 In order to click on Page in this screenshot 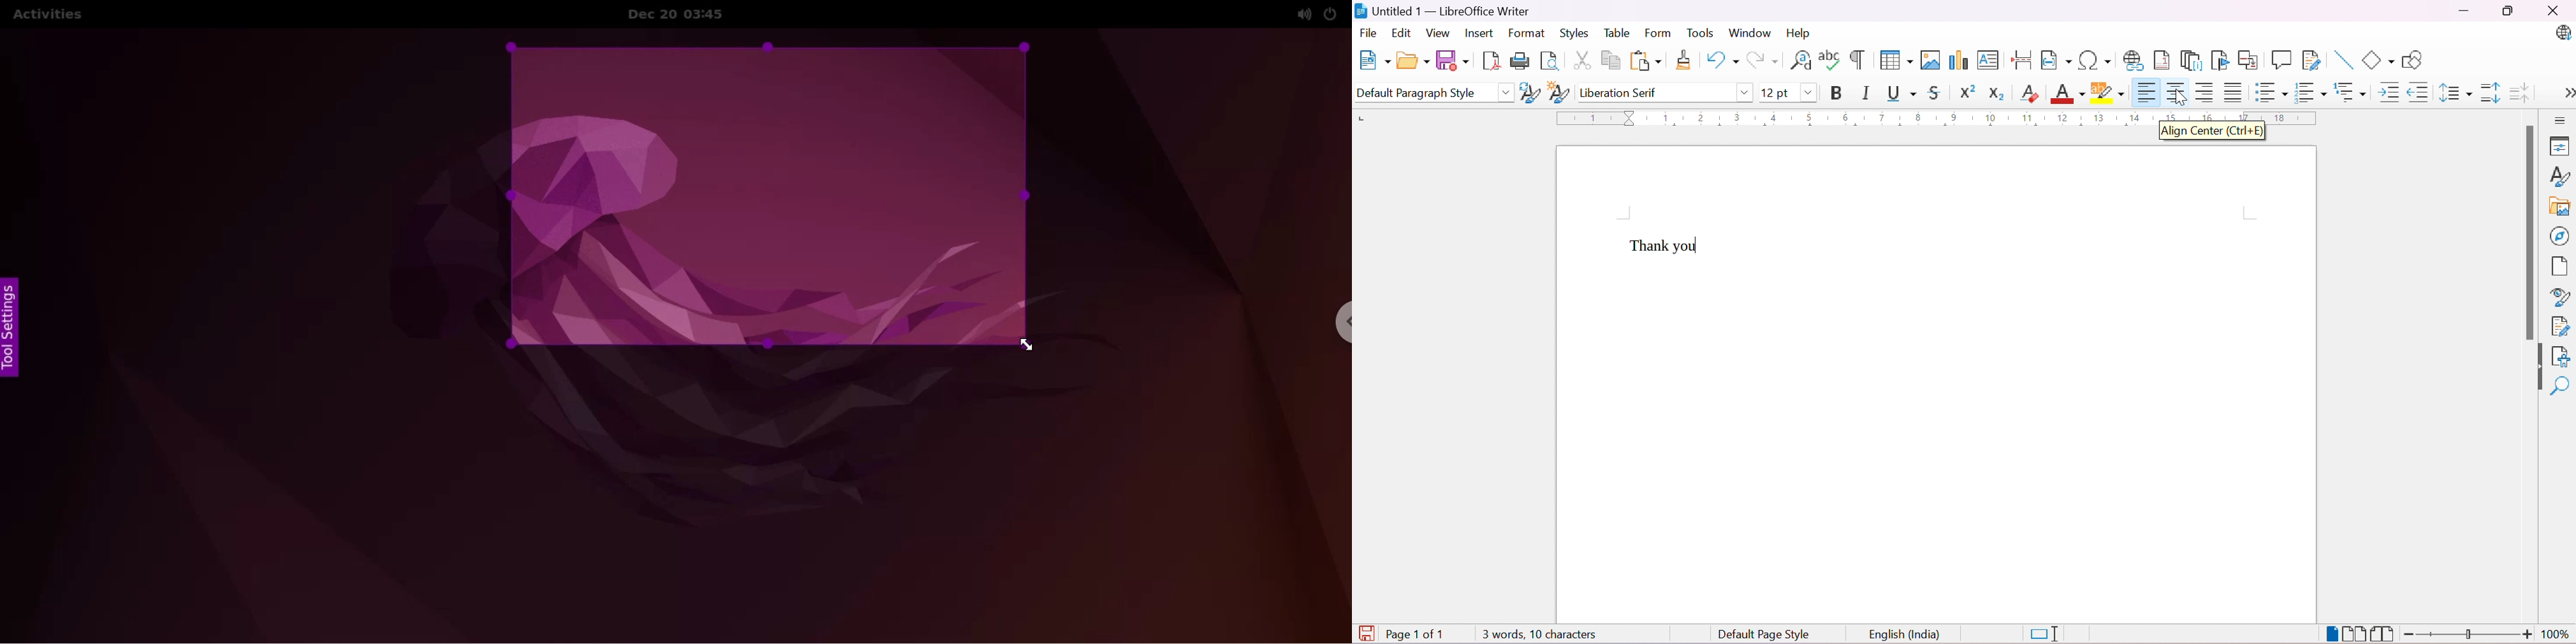, I will do `click(2557, 266)`.